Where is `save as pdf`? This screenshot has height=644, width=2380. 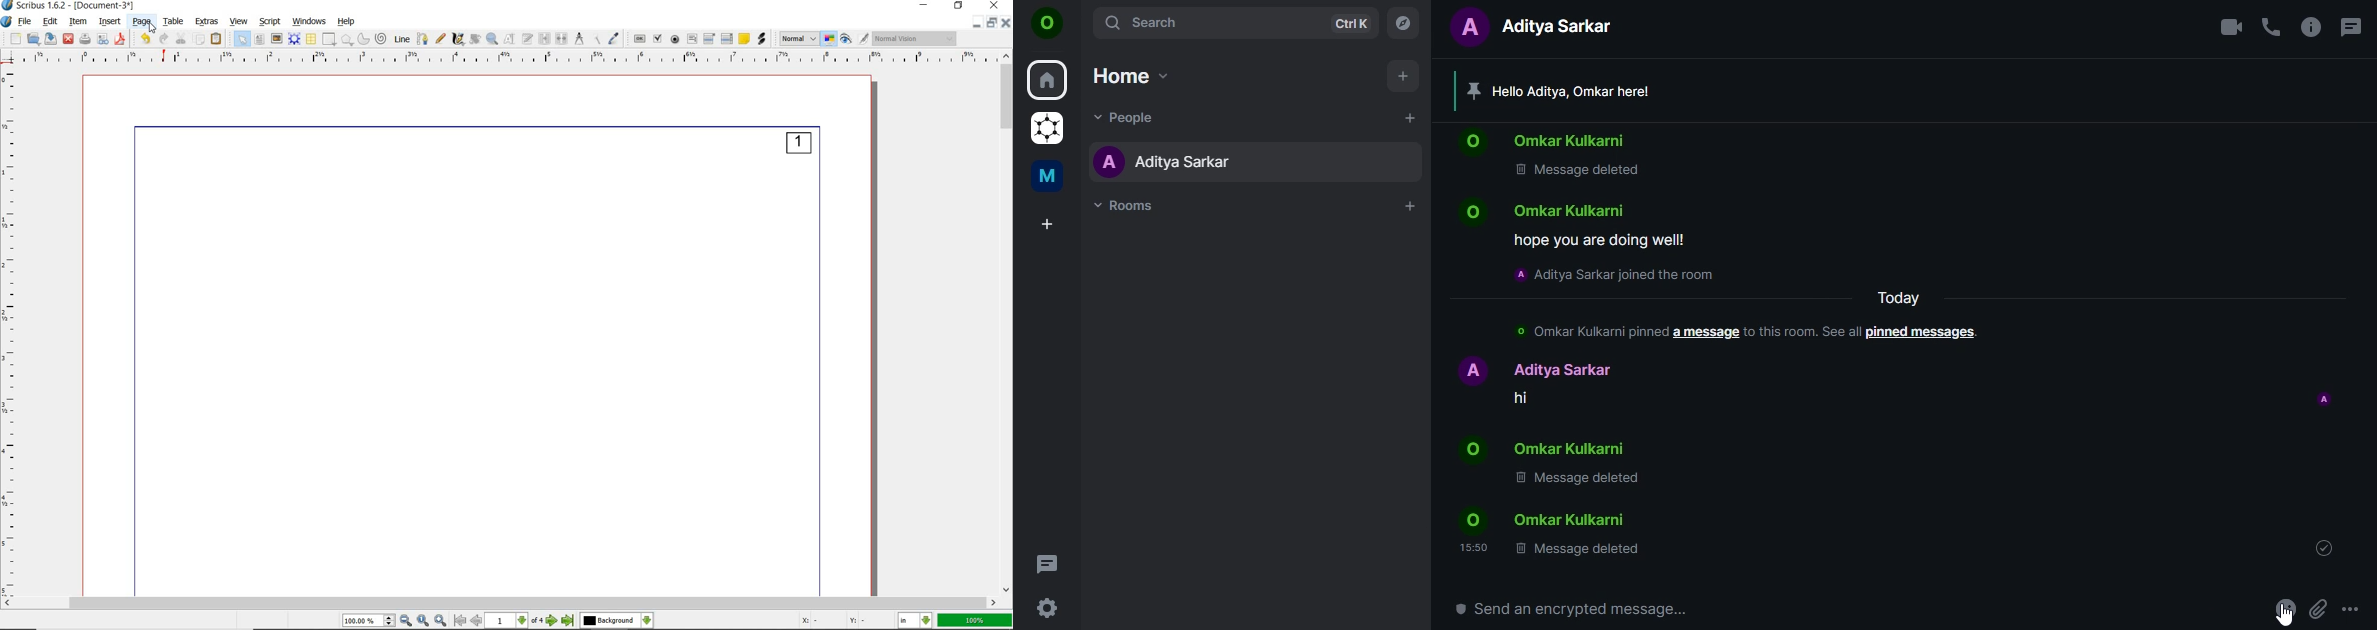 save as pdf is located at coordinates (120, 40).